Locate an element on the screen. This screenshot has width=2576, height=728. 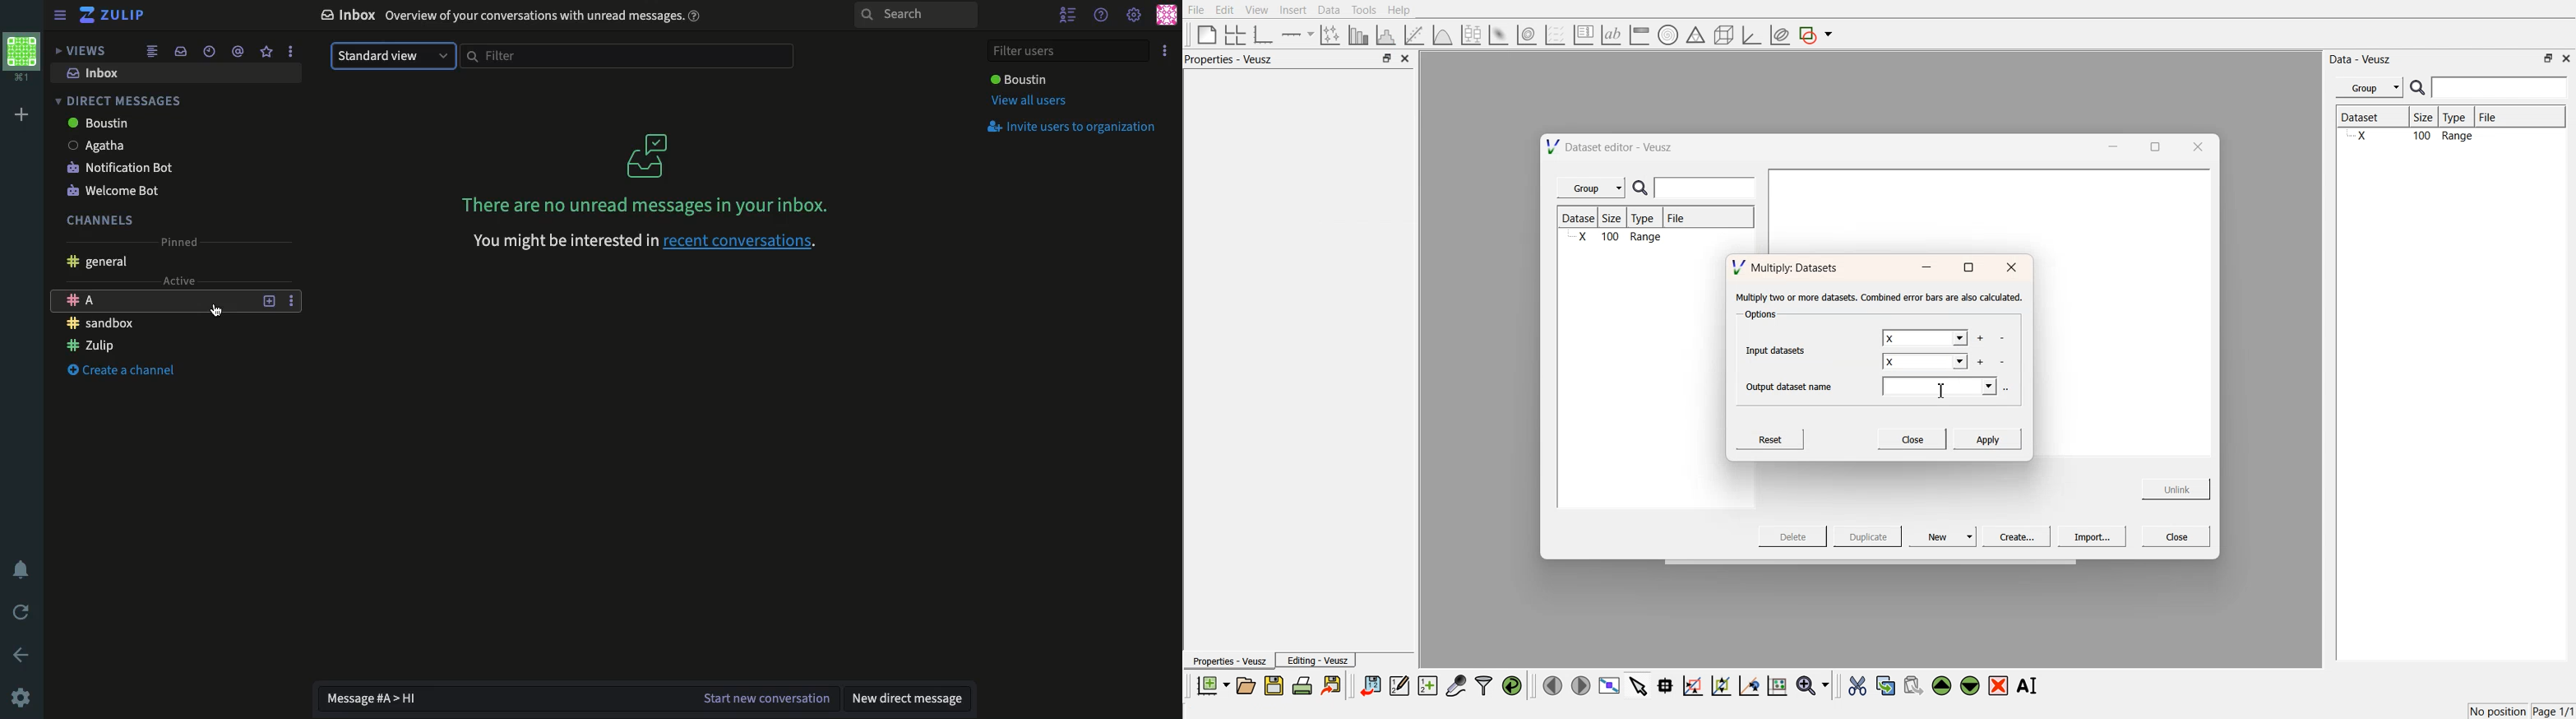
Favorite is located at coordinates (267, 51).